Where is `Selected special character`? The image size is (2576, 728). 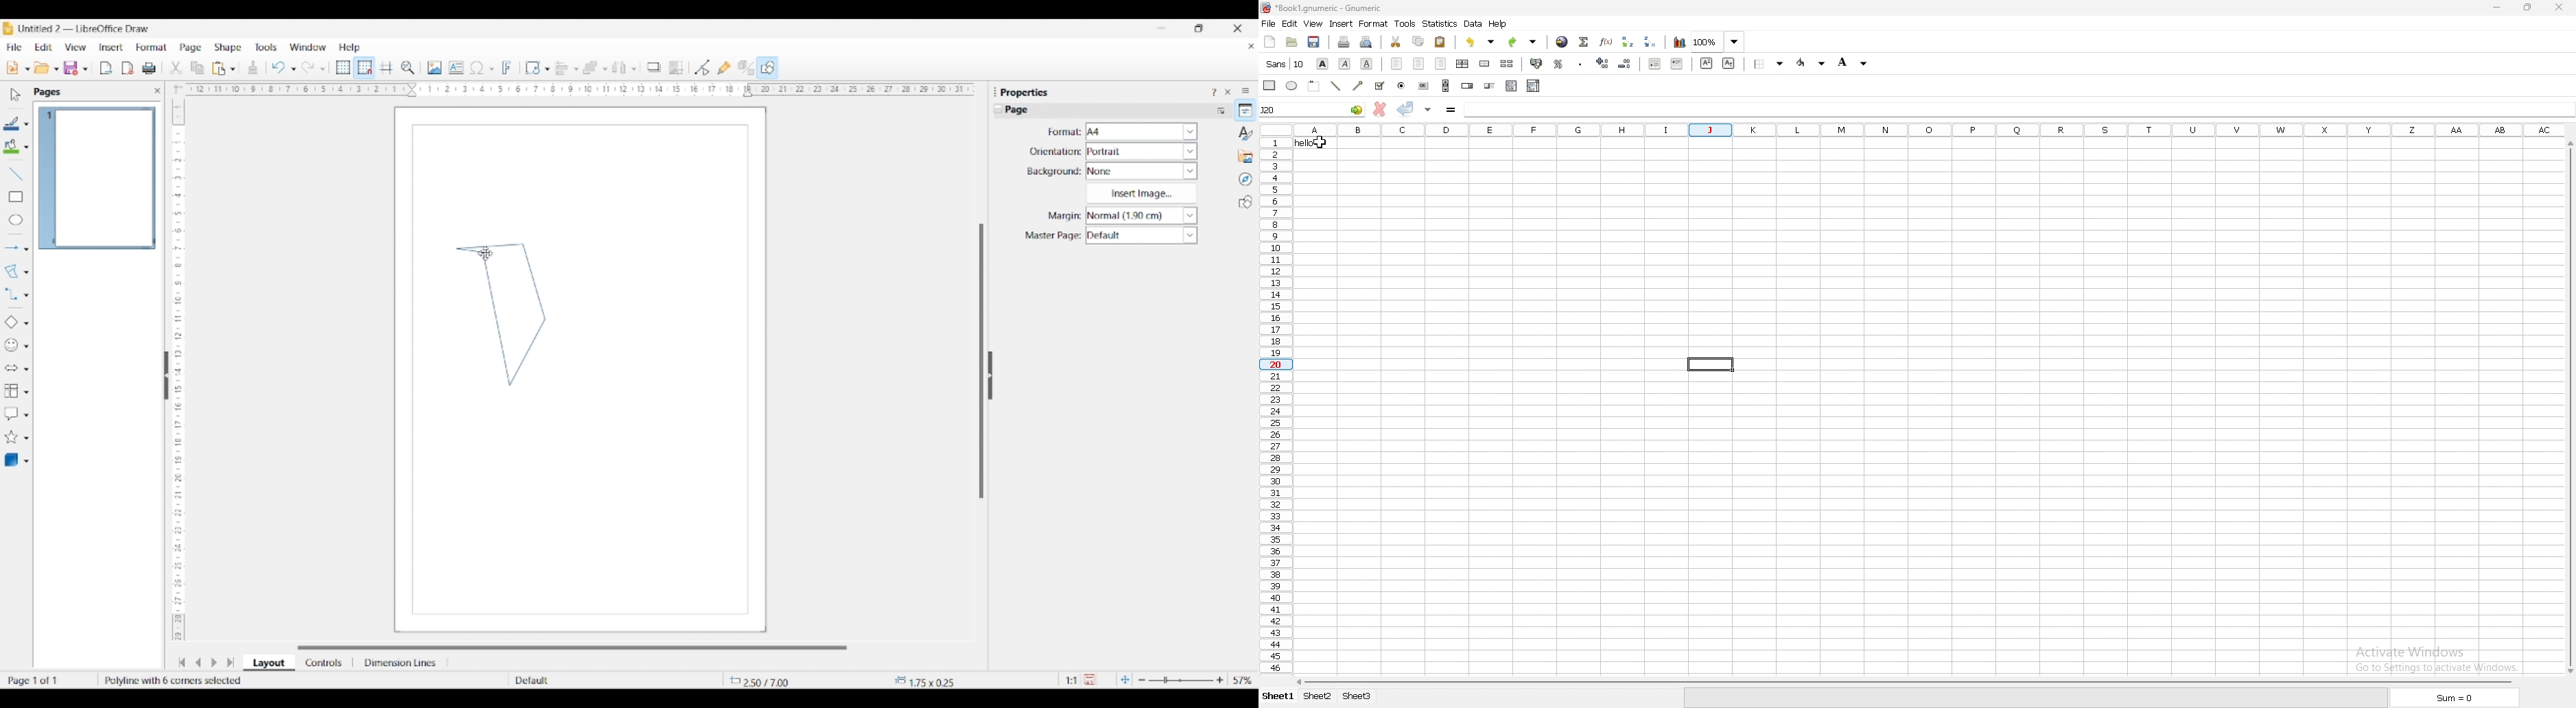 Selected special character is located at coordinates (477, 68).